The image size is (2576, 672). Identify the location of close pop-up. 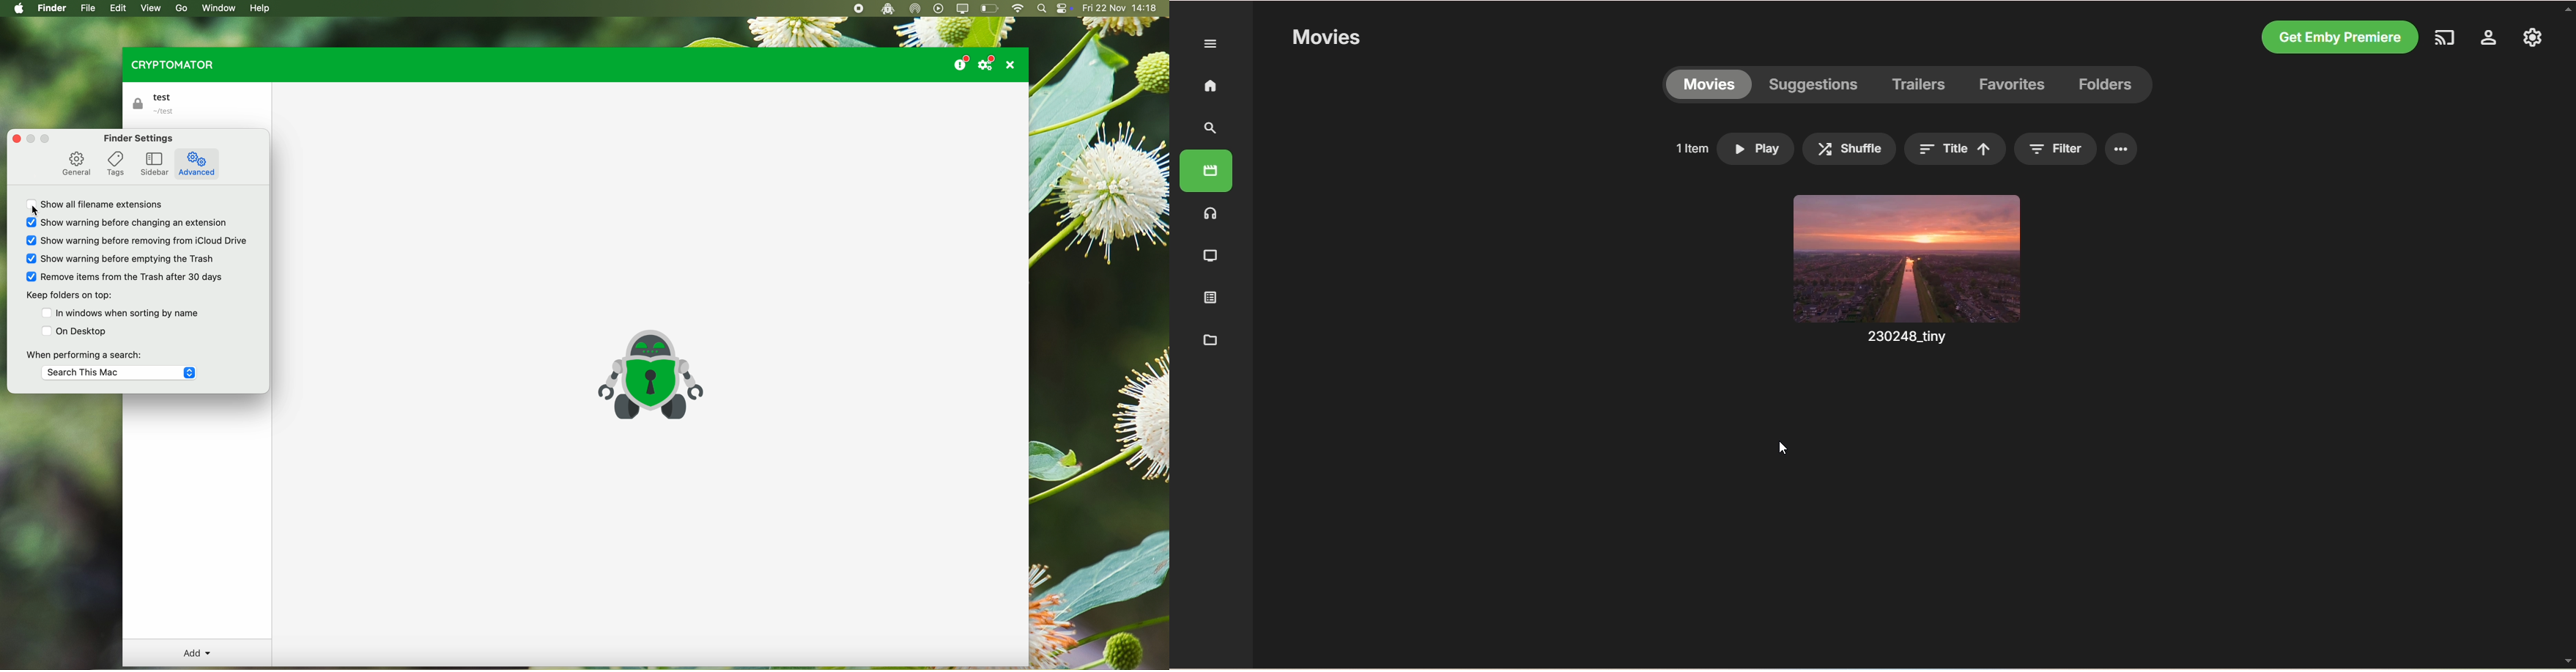
(15, 138).